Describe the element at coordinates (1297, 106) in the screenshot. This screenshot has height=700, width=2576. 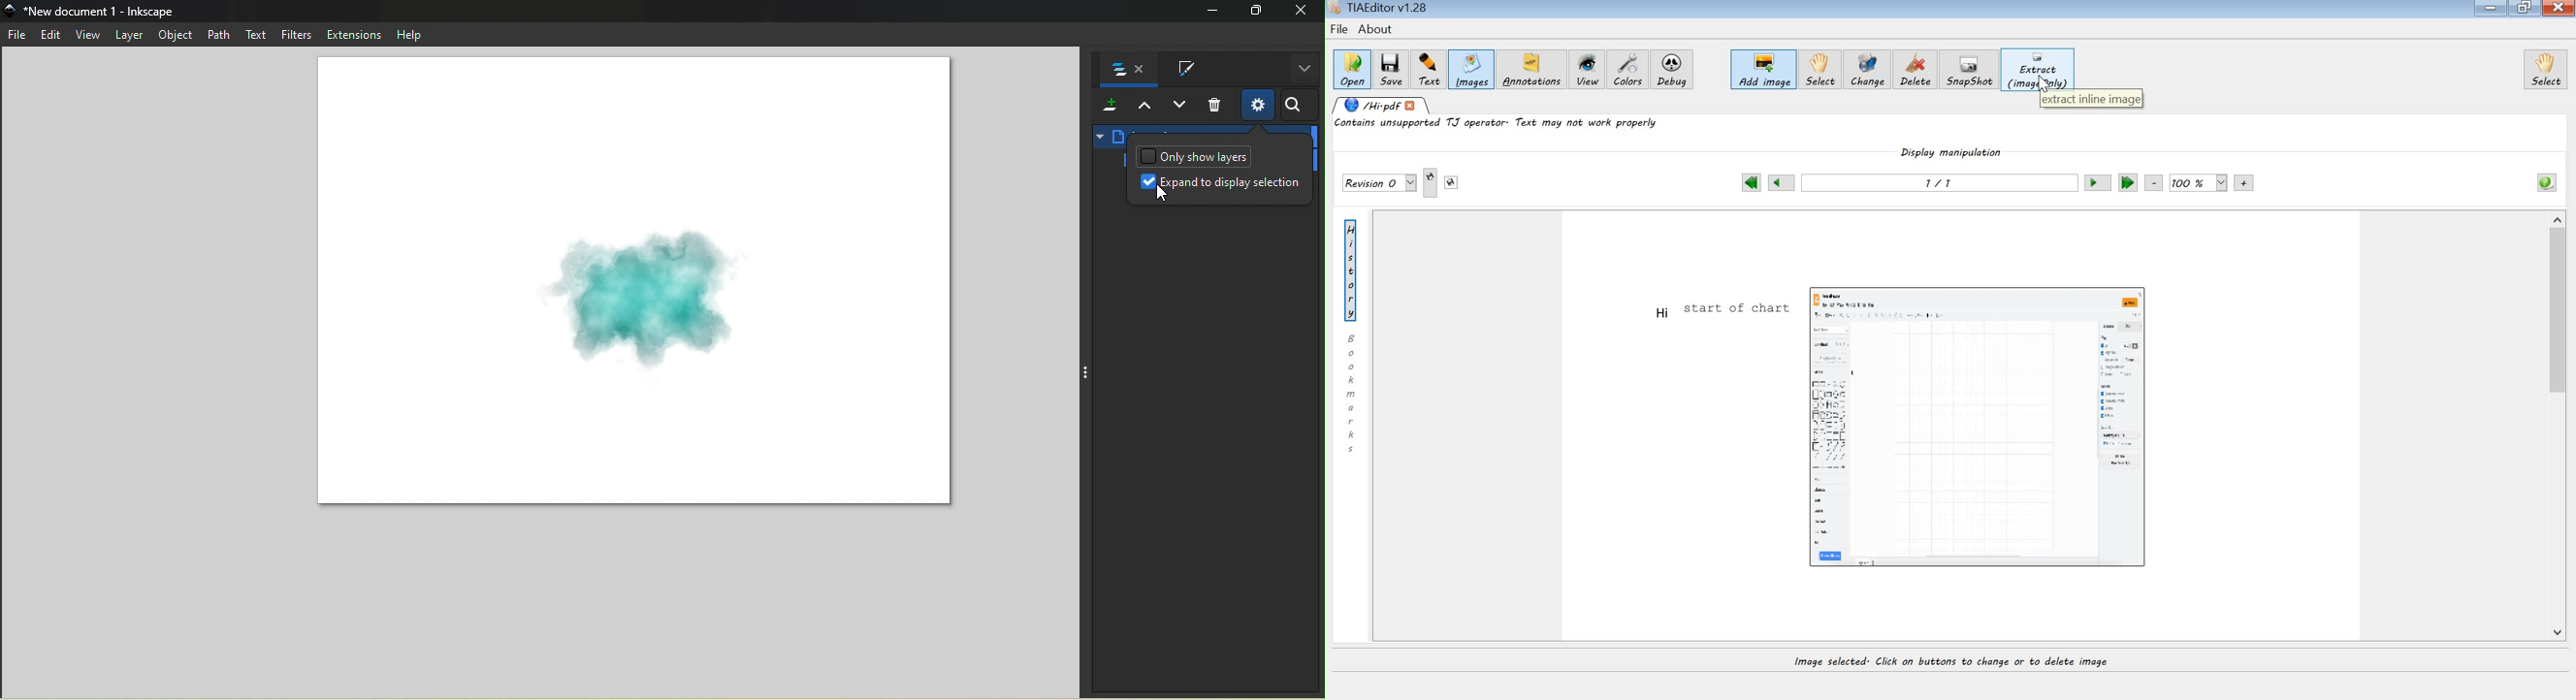
I see `Search bar` at that location.